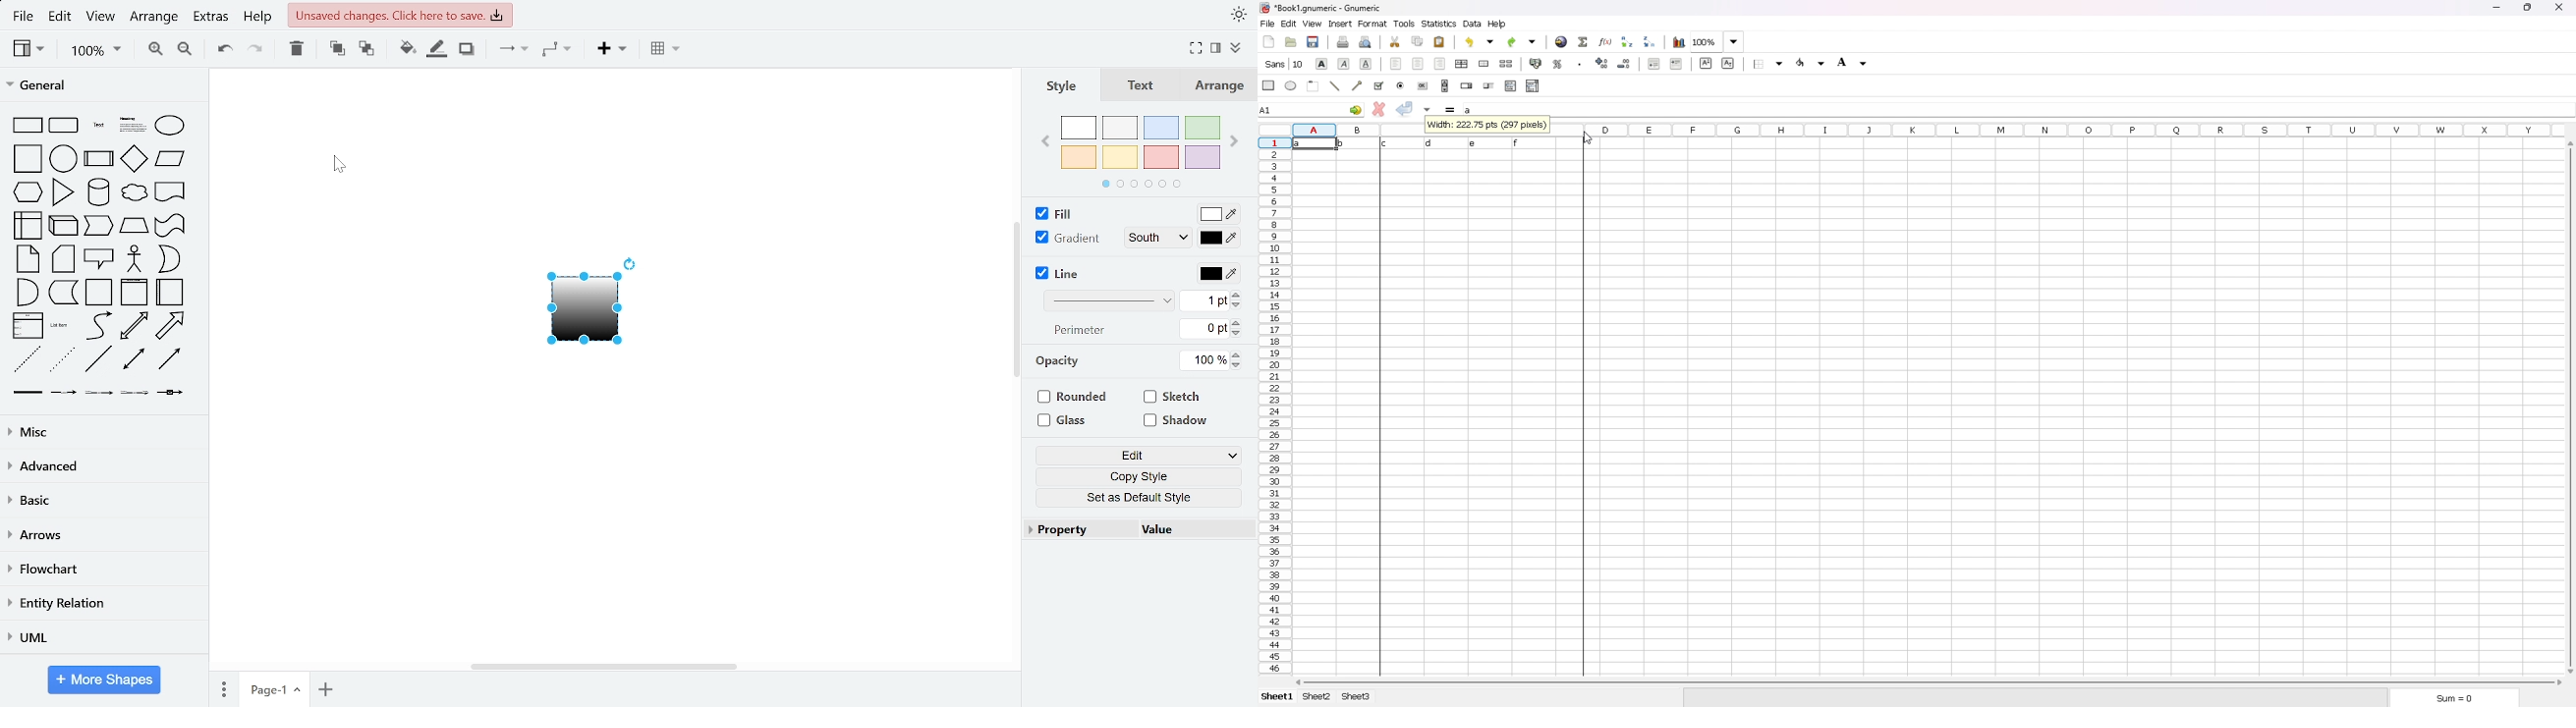  Describe the element at coordinates (273, 690) in the screenshot. I see `current page` at that location.